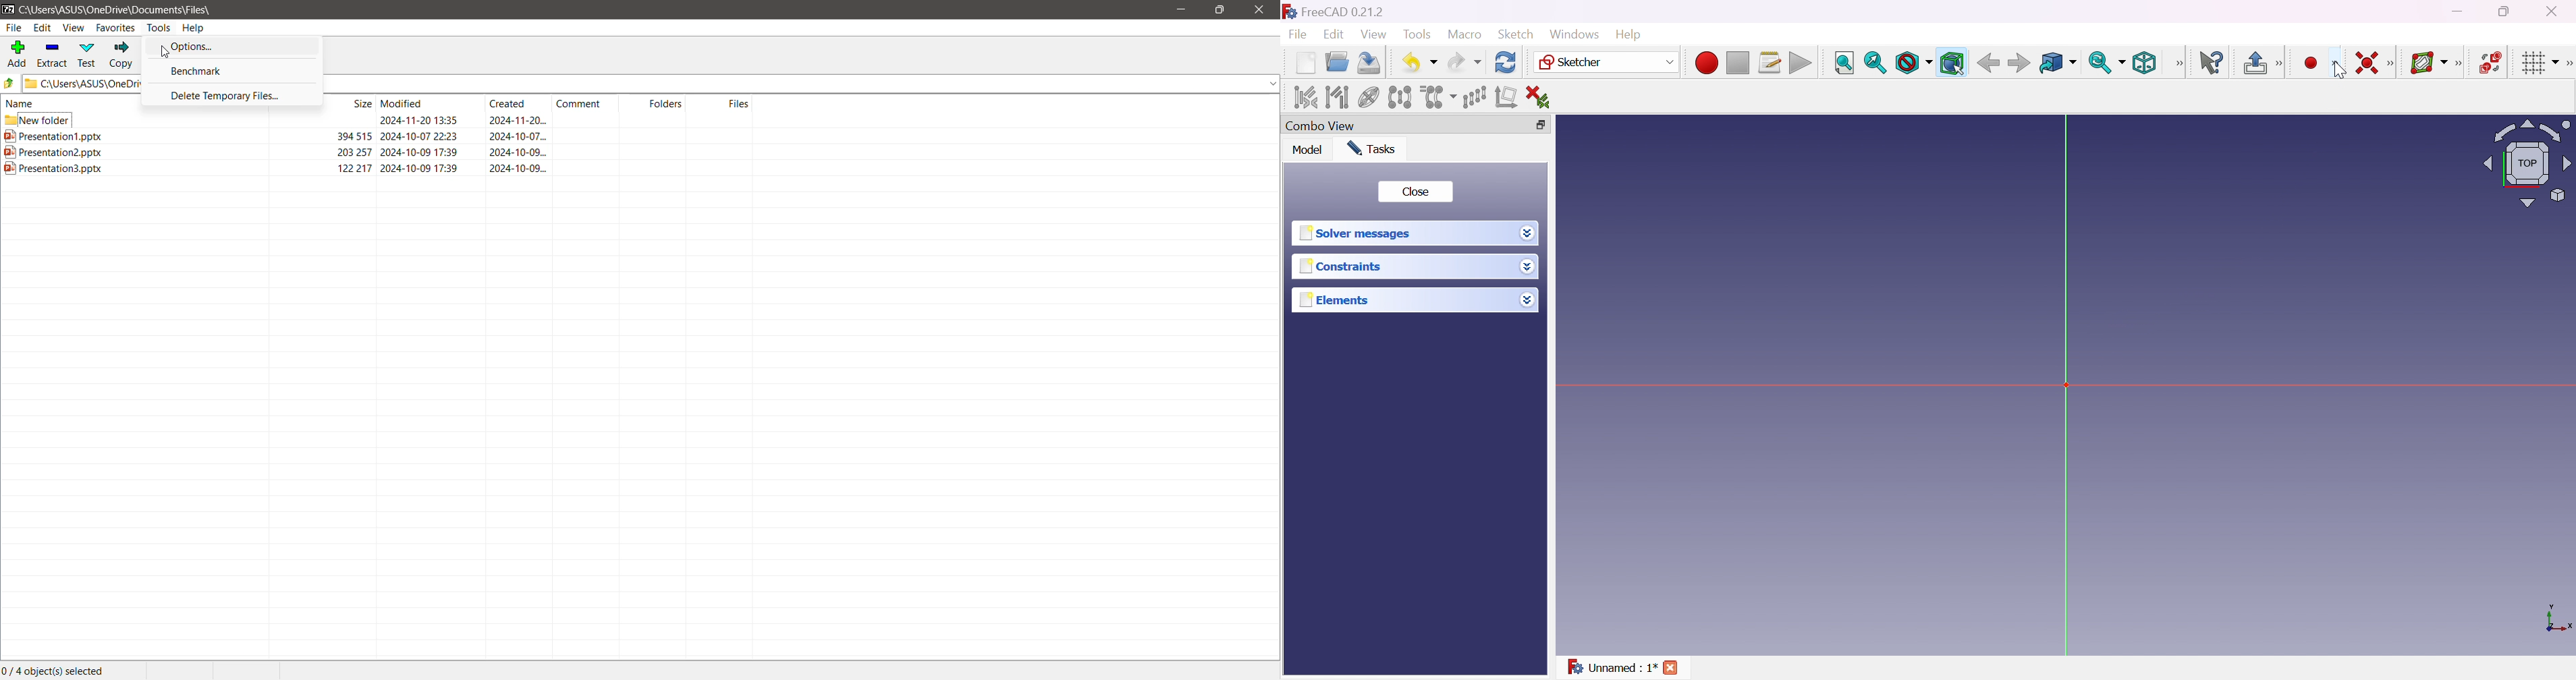 Image resolution: width=2576 pixels, height=700 pixels. I want to click on Switch virtual space, so click(2491, 62).